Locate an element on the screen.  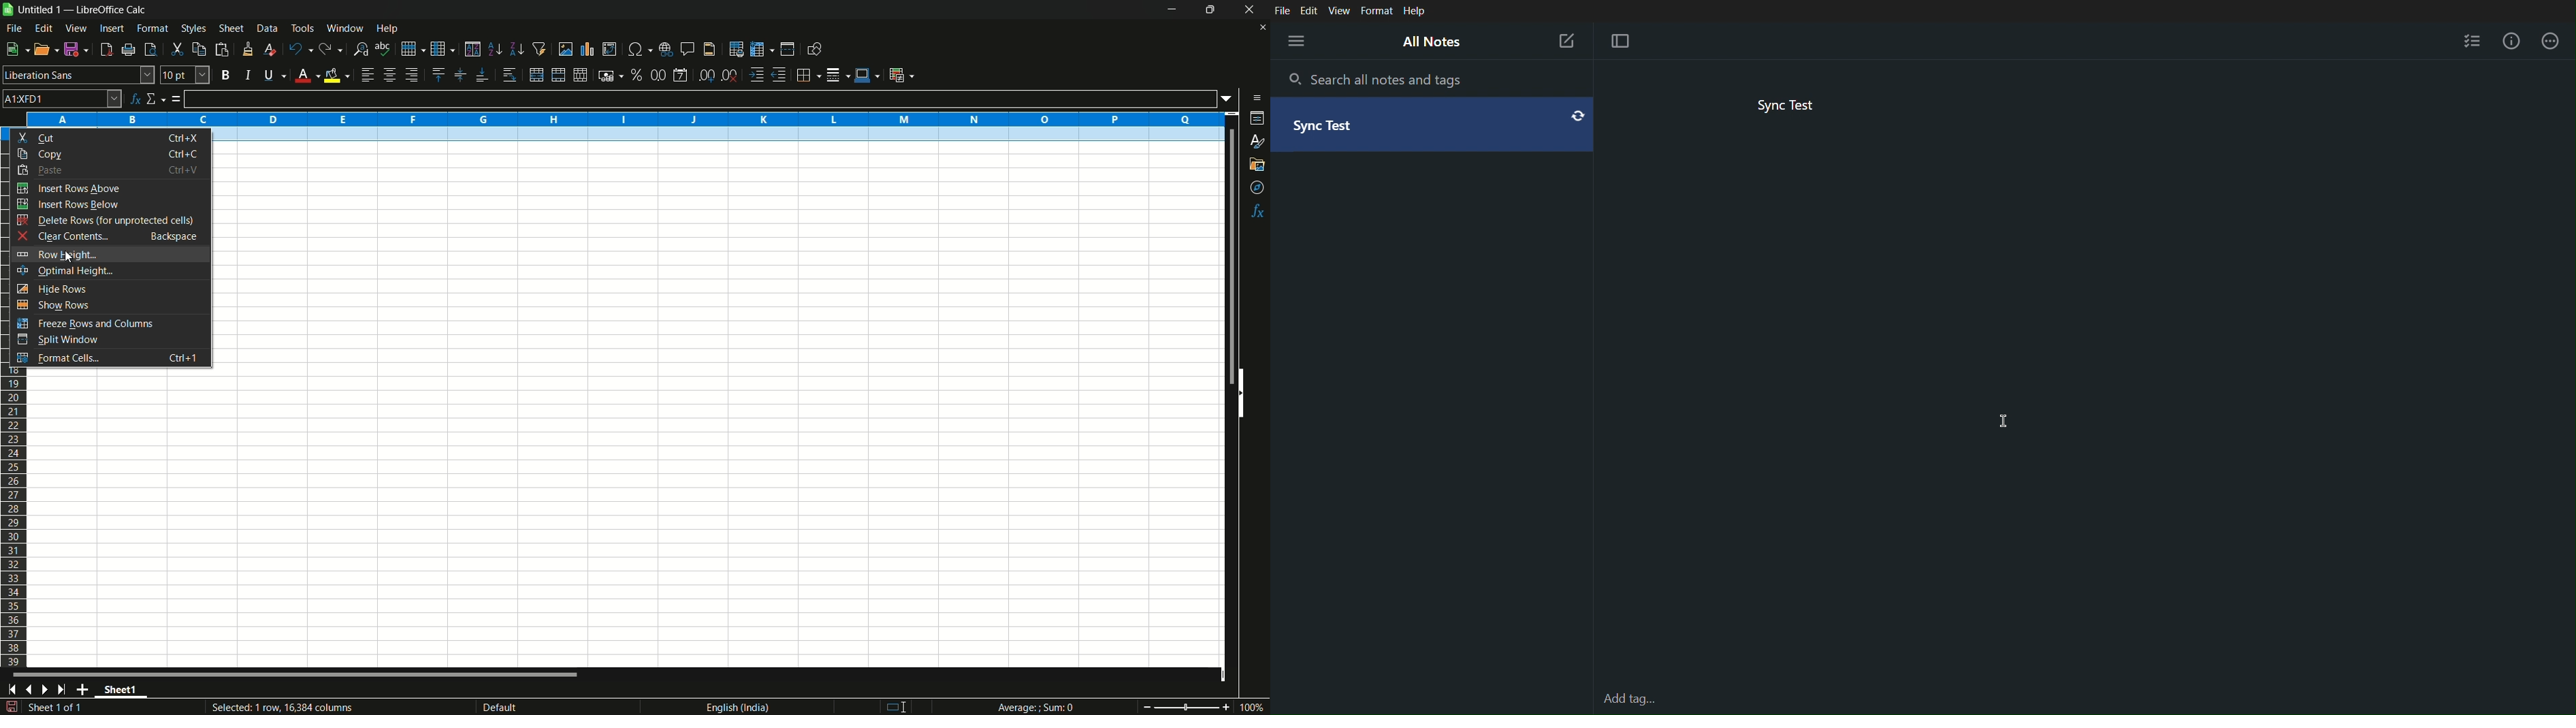
new file is located at coordinates (16, 49).